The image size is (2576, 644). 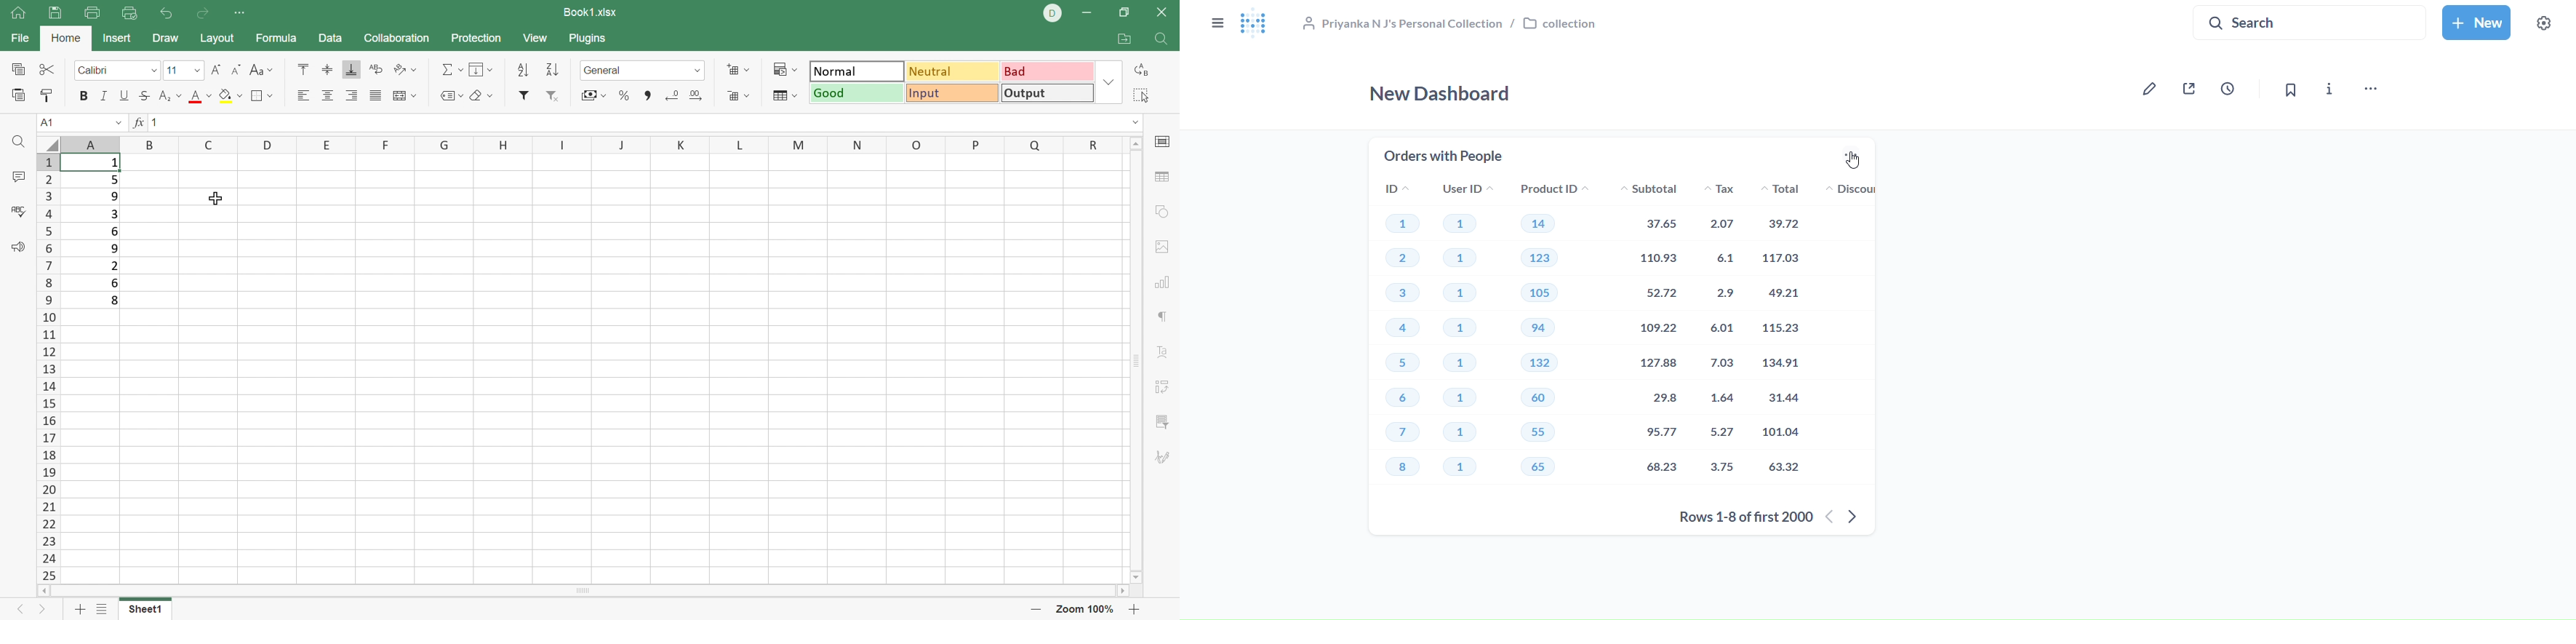 What do you see at coordinates (263, 71) in the screenshot?
I see `Change case` at bounding box center [263, 71].